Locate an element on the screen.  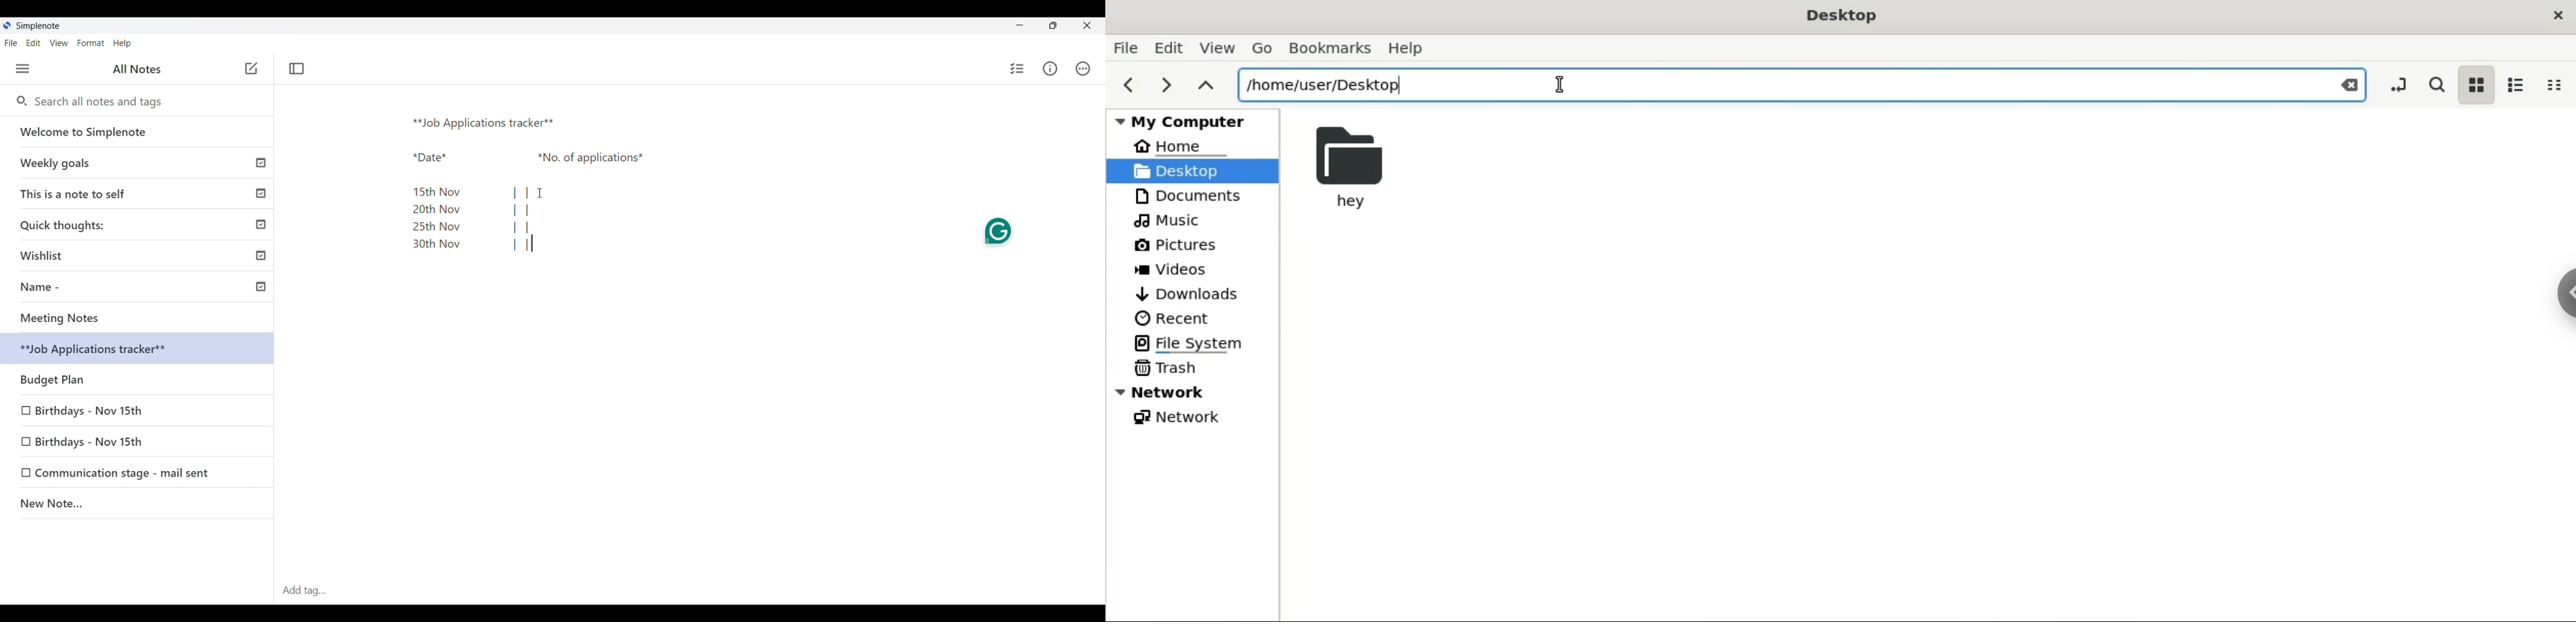
list view is located at coordinates (2519, 83).